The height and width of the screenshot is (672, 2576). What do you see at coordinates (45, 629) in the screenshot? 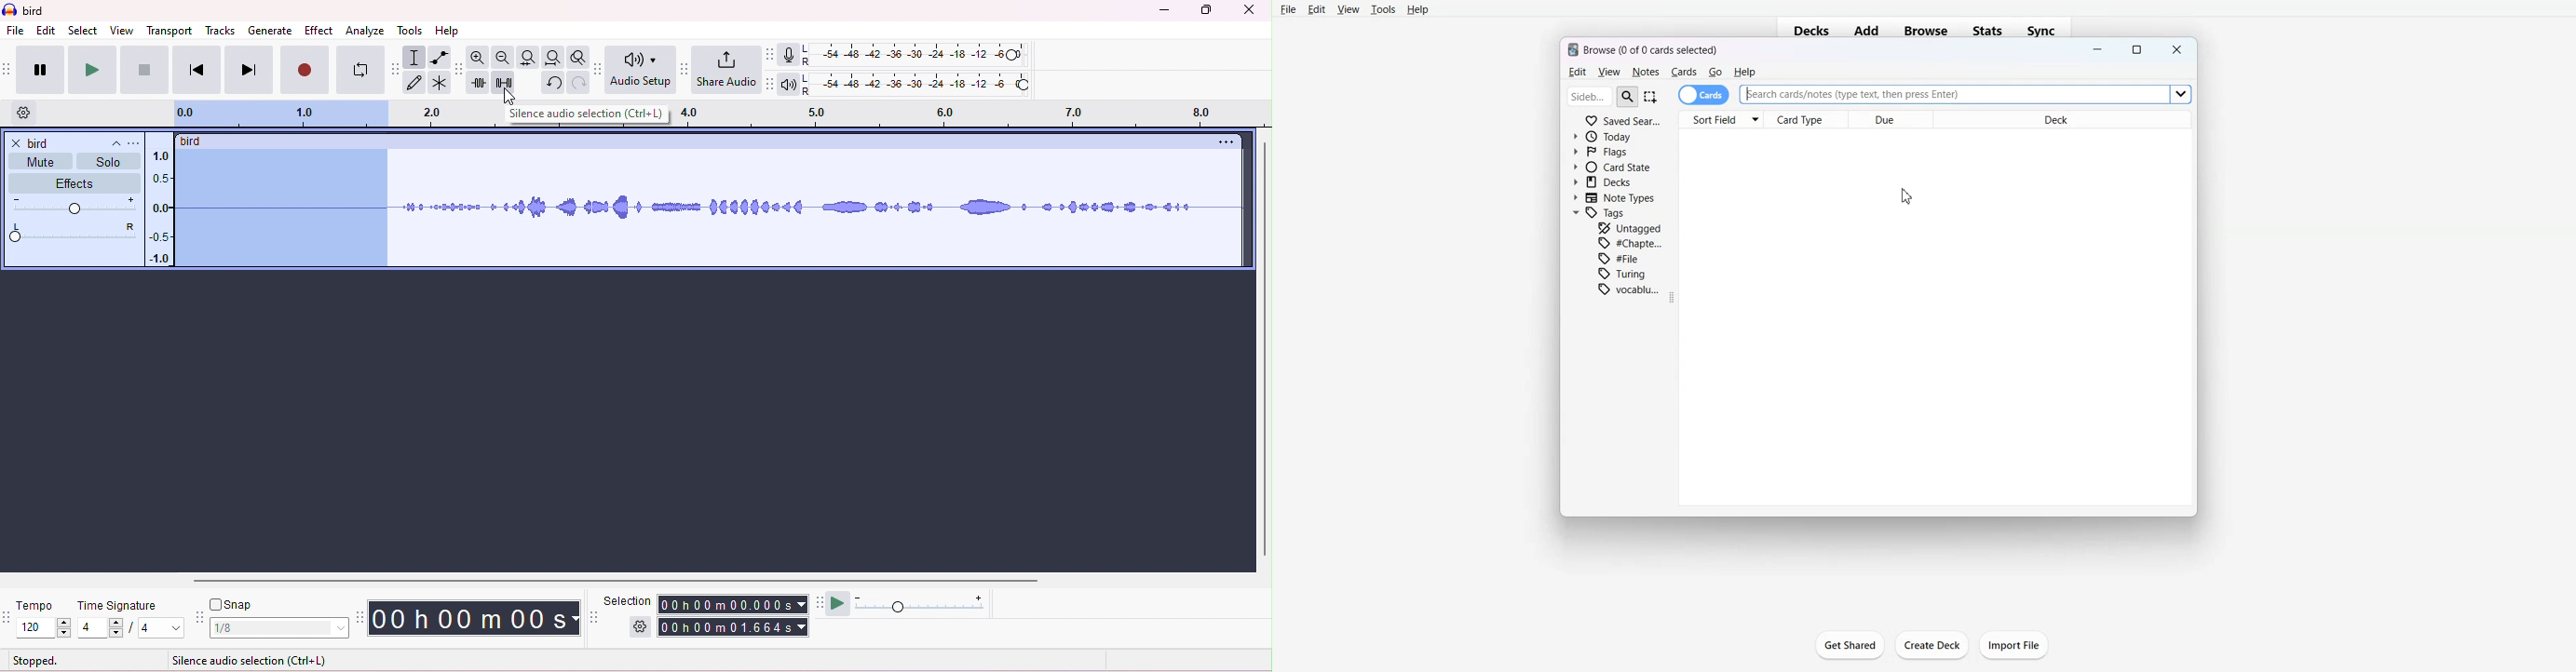
I see `select tempo` at bounding box center [45, 629].